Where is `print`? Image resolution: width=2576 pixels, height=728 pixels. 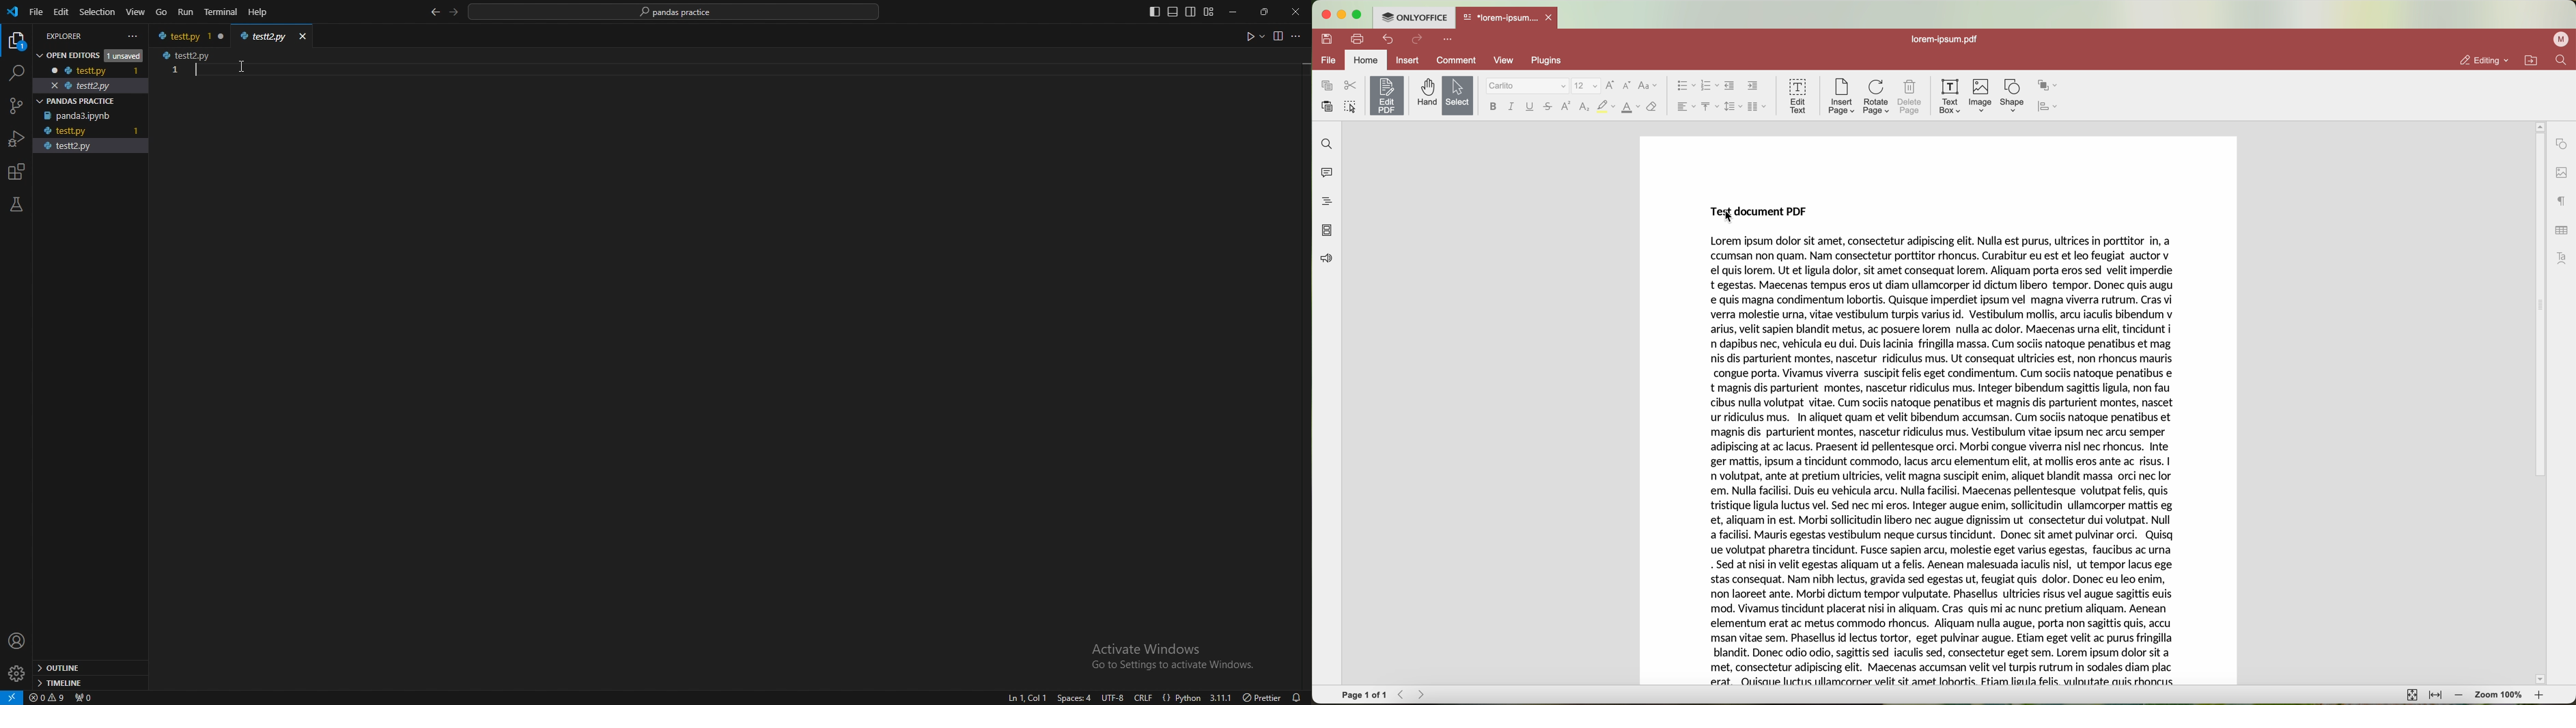
print is located at coordinates (1357, 38).